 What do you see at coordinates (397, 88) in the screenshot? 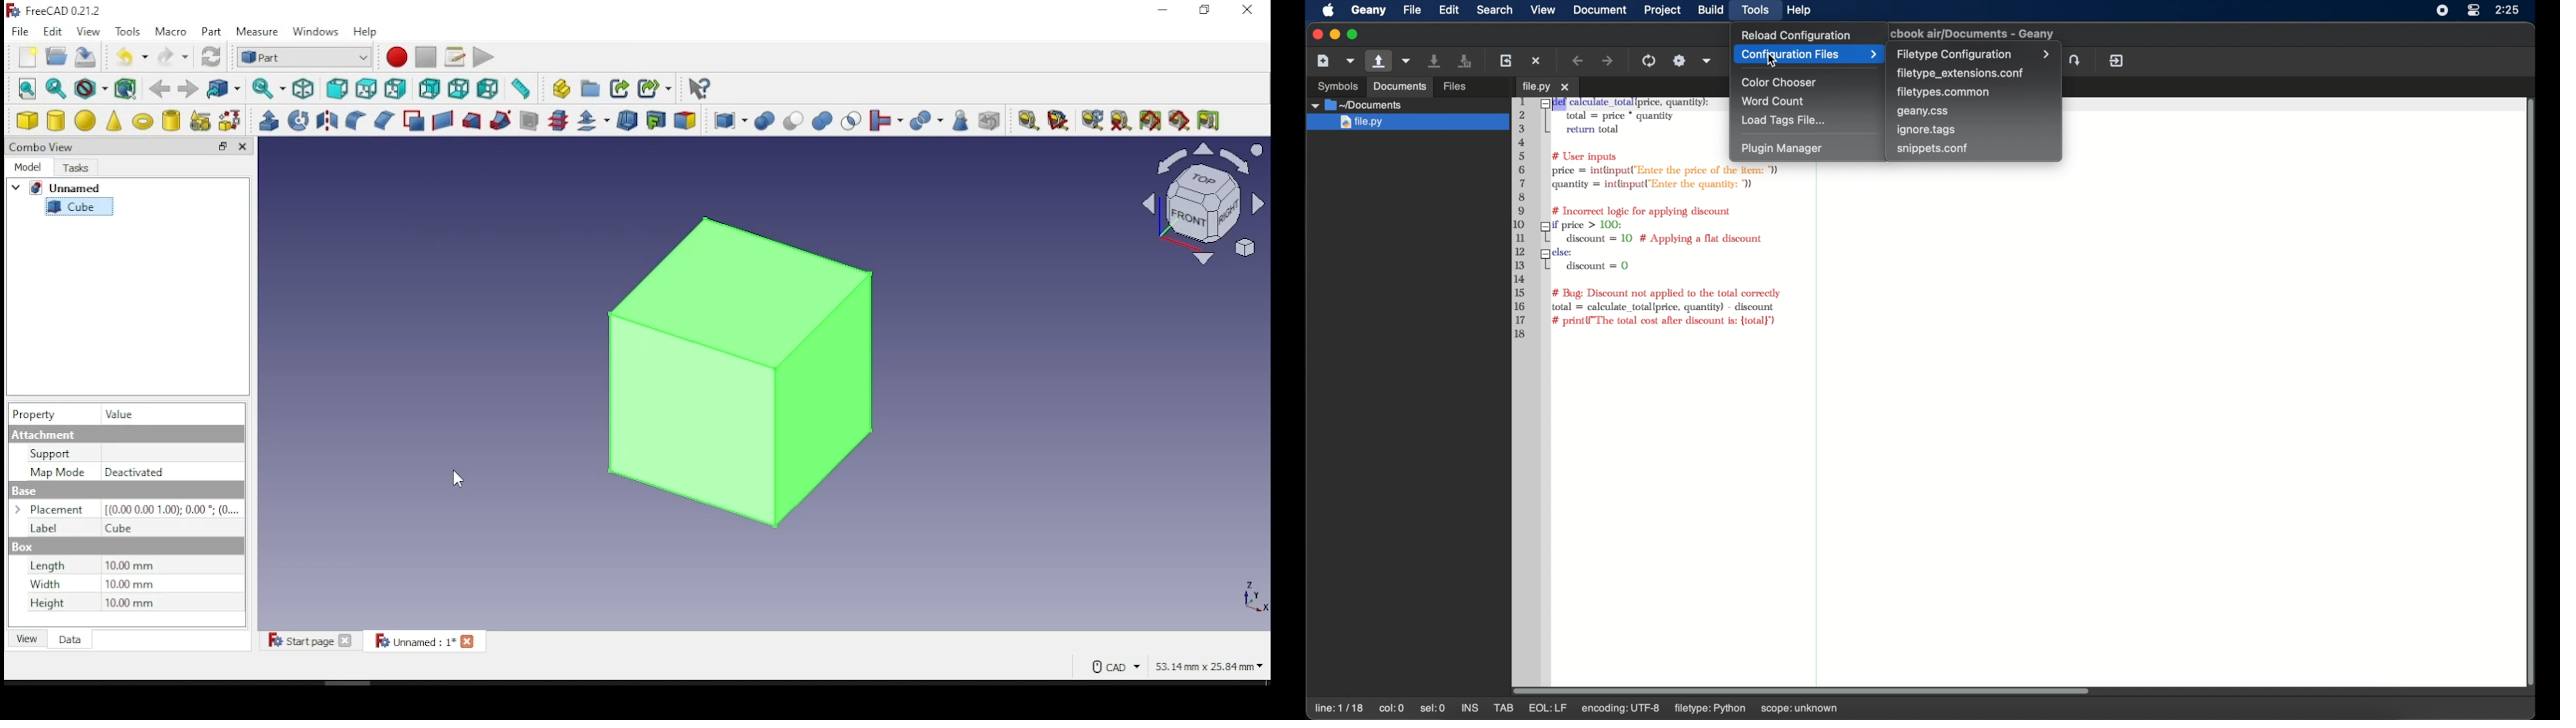
I see `right` at bounding box center [397, 88].